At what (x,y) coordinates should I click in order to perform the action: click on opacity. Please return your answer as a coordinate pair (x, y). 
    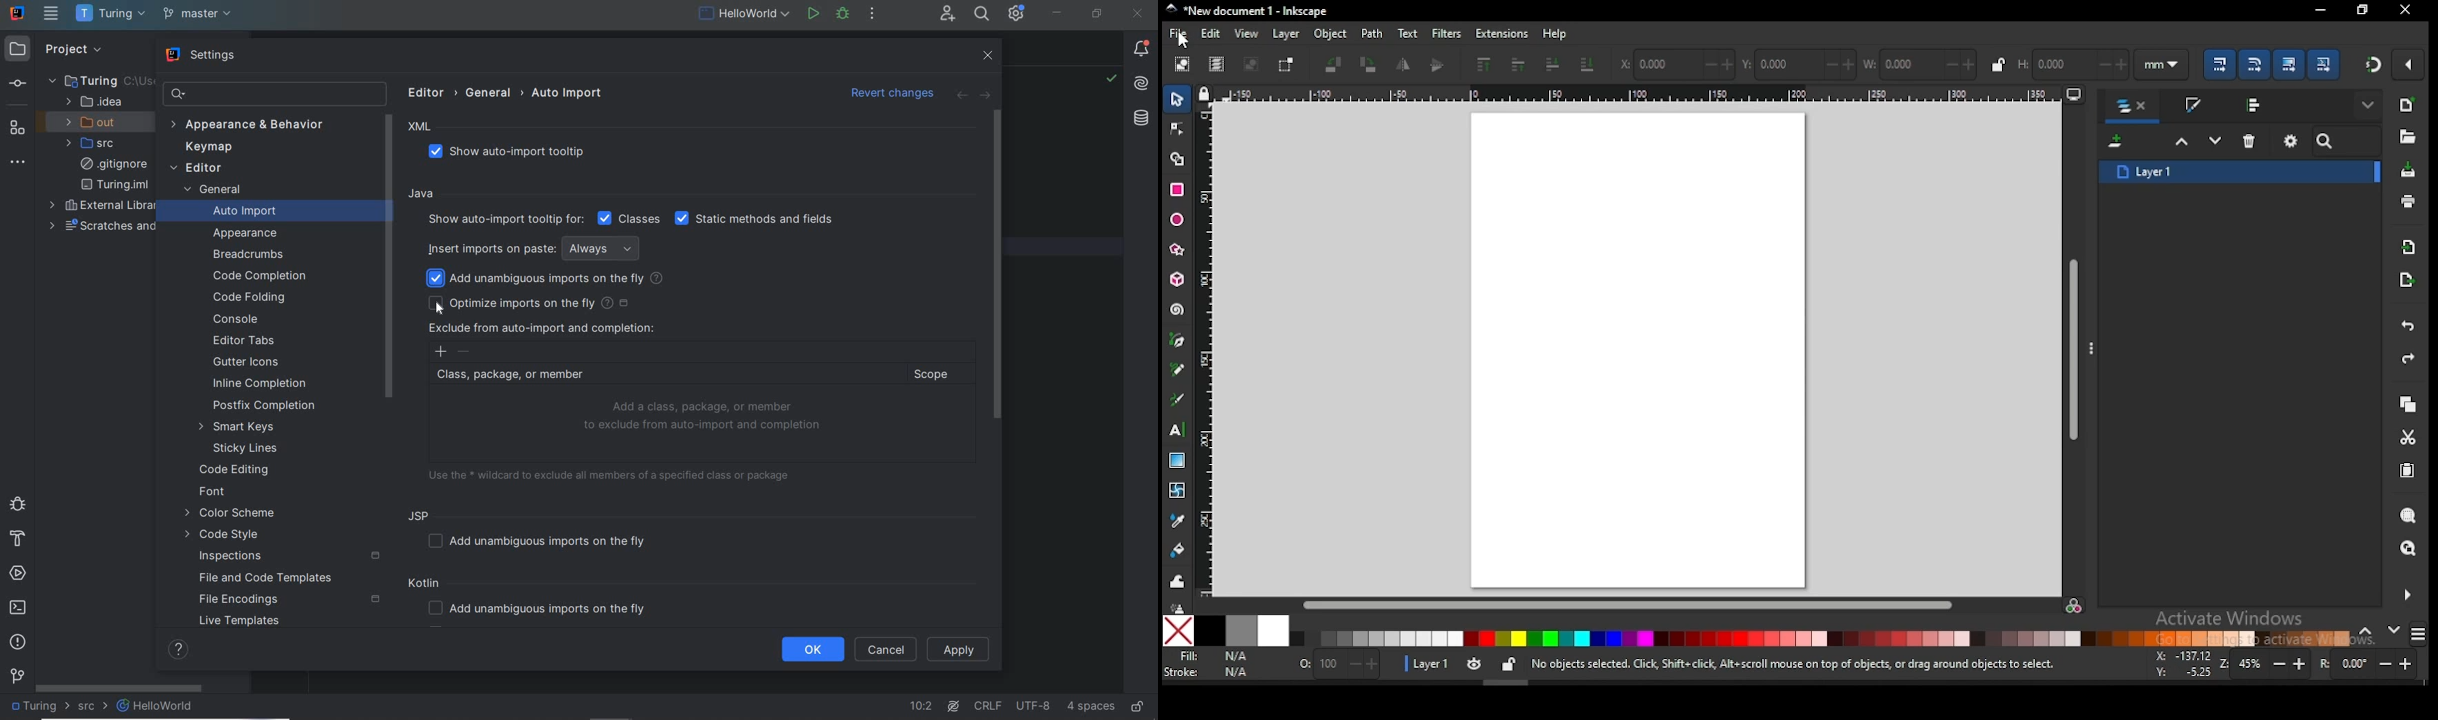
    Looking at the image, I should click on (1337, 667).